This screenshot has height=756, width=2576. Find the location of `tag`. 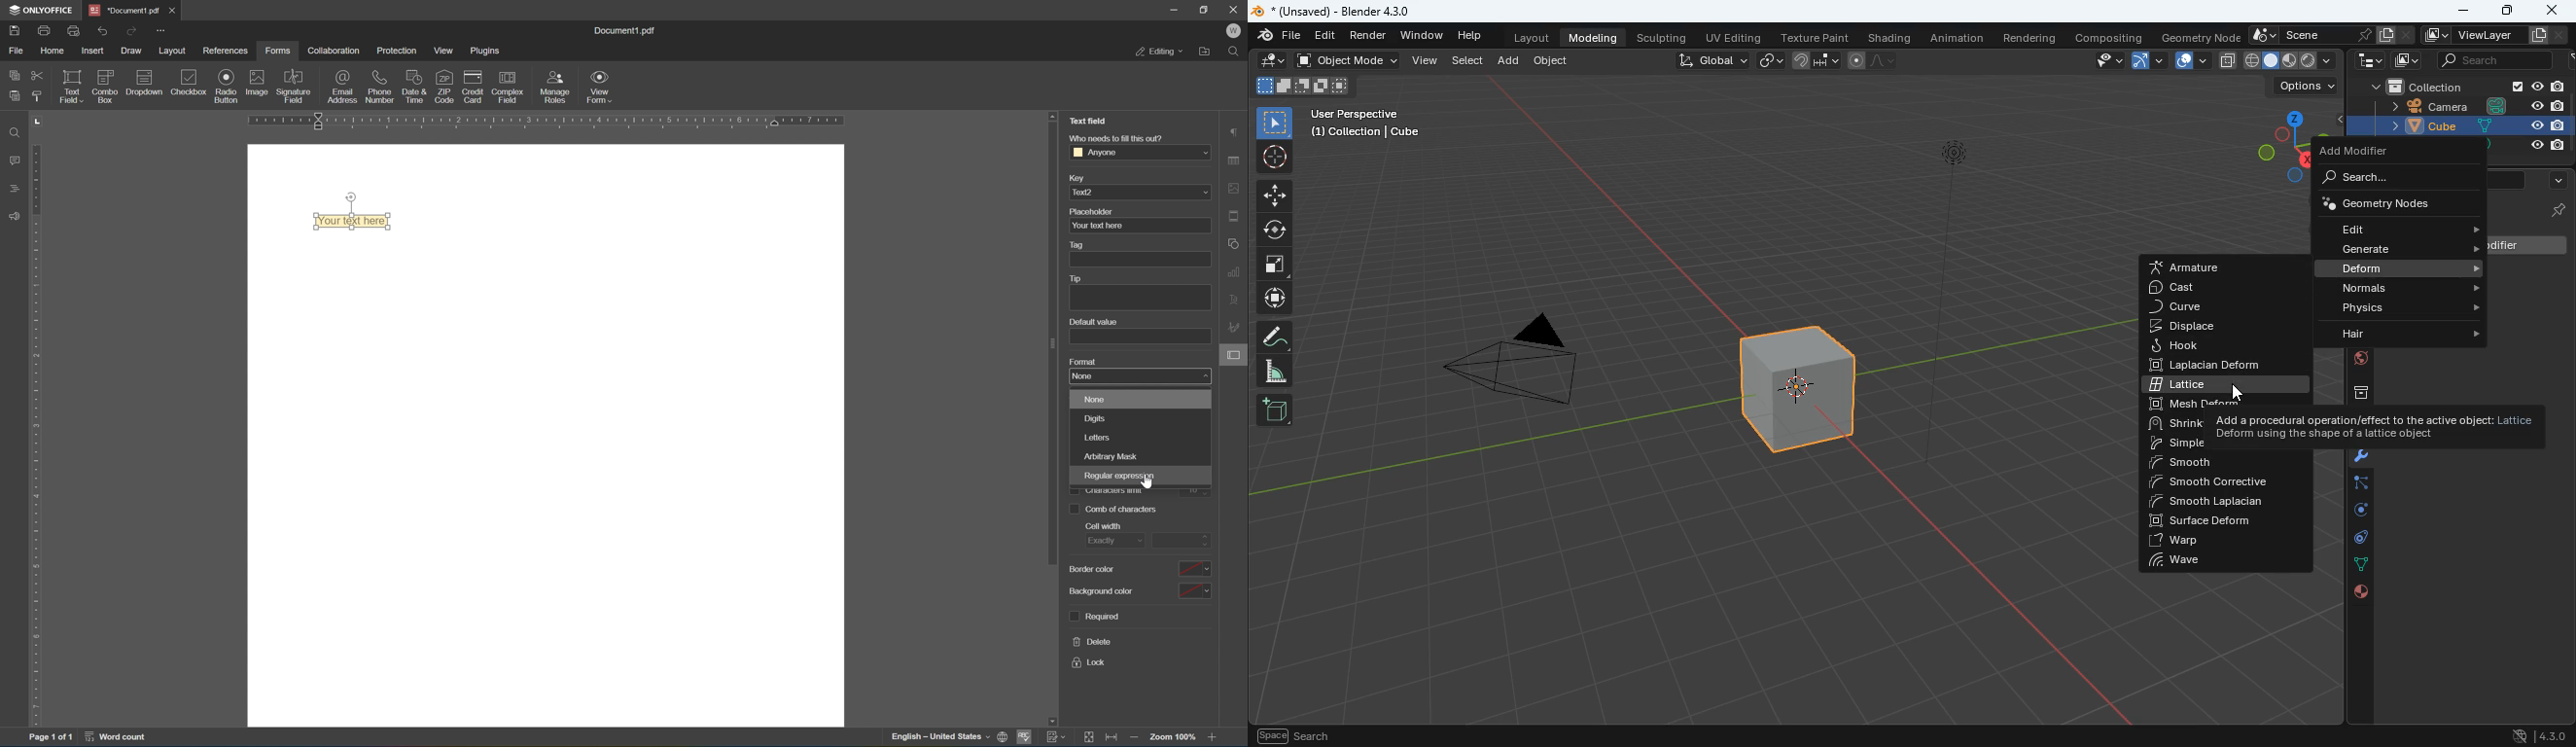

tag is located at coordinates (1081, 244).